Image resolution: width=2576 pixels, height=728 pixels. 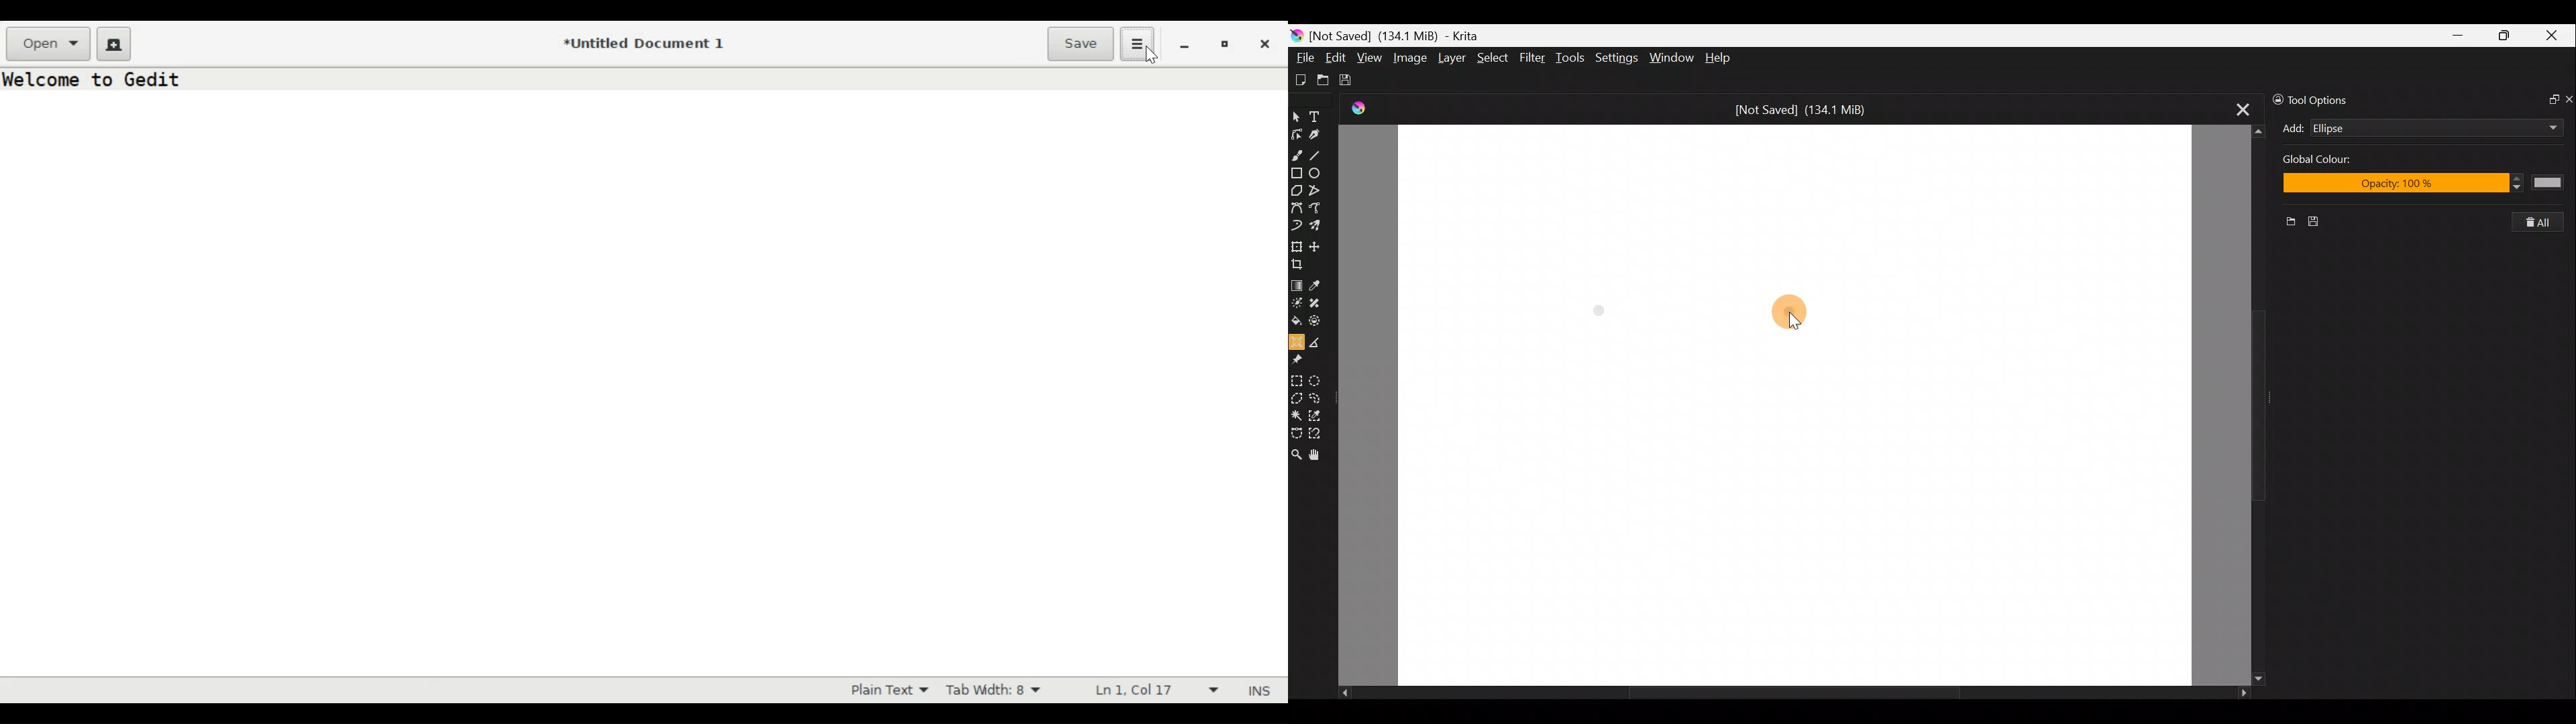 What do you see at coordinates (1533, 59) in the screenshot?
I see `Filter` at bounding box center [1533, 59].